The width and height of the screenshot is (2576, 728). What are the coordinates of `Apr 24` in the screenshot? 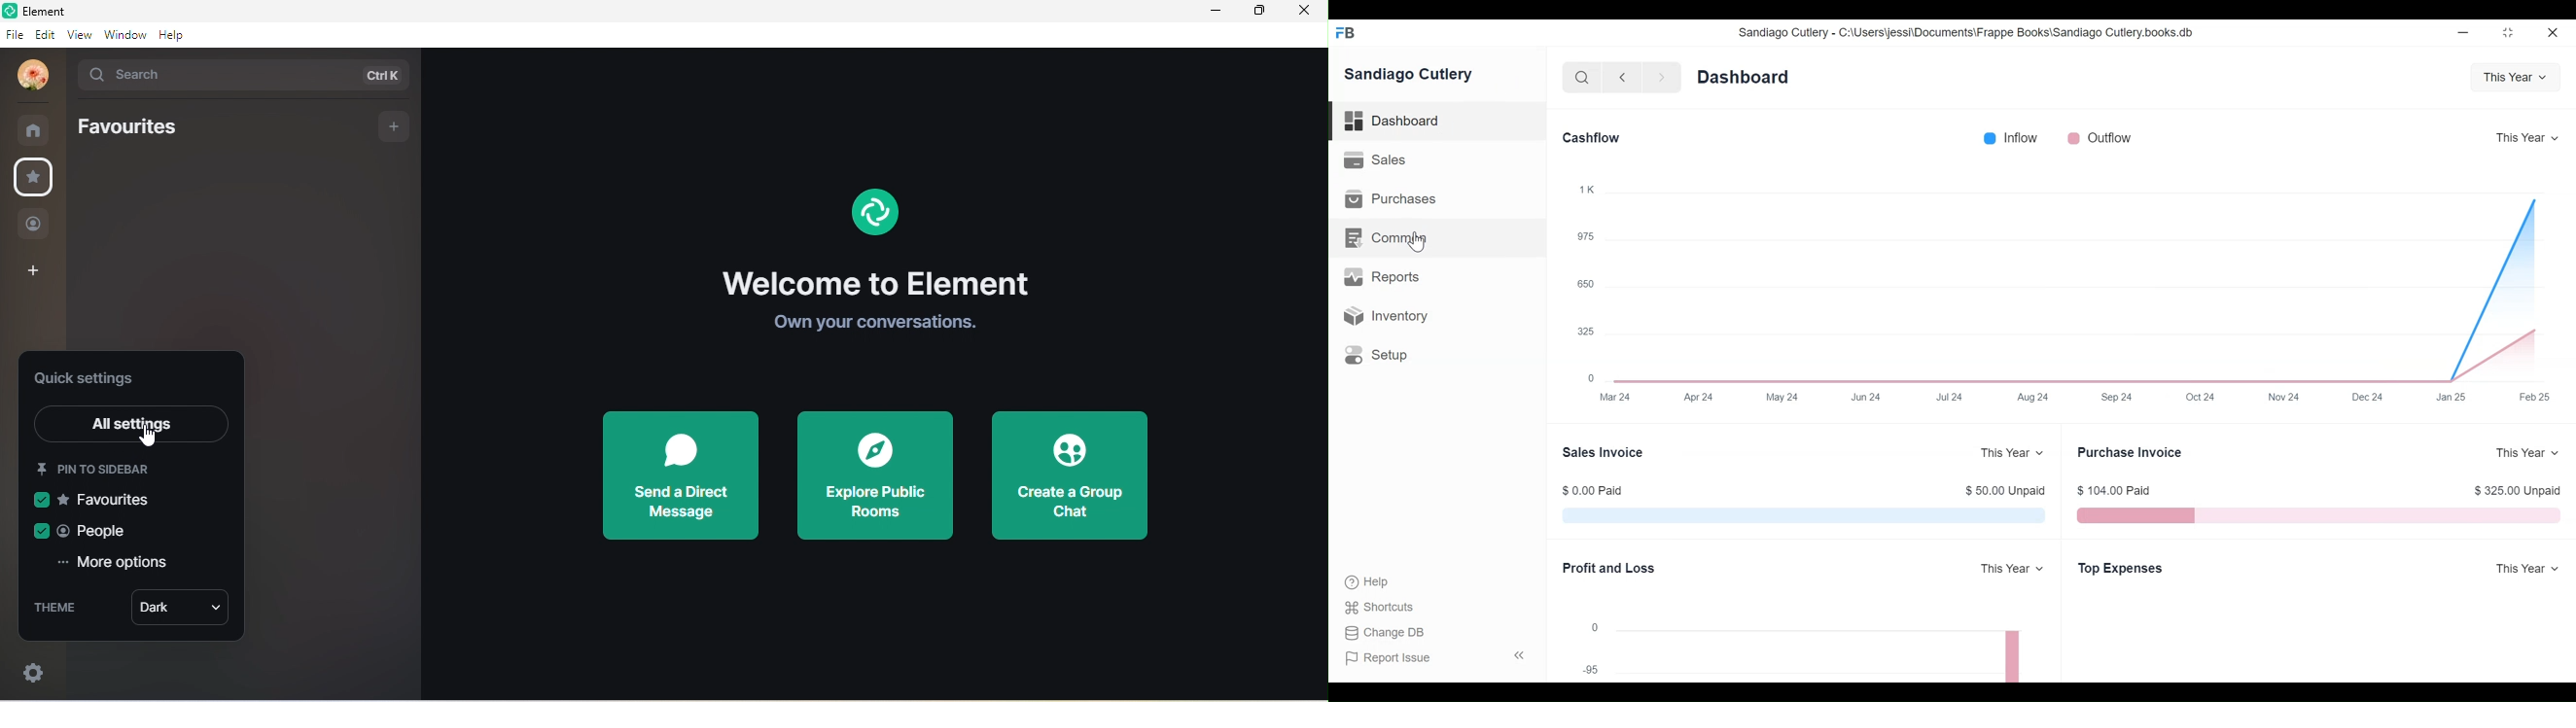 It's located at (1700, 396).